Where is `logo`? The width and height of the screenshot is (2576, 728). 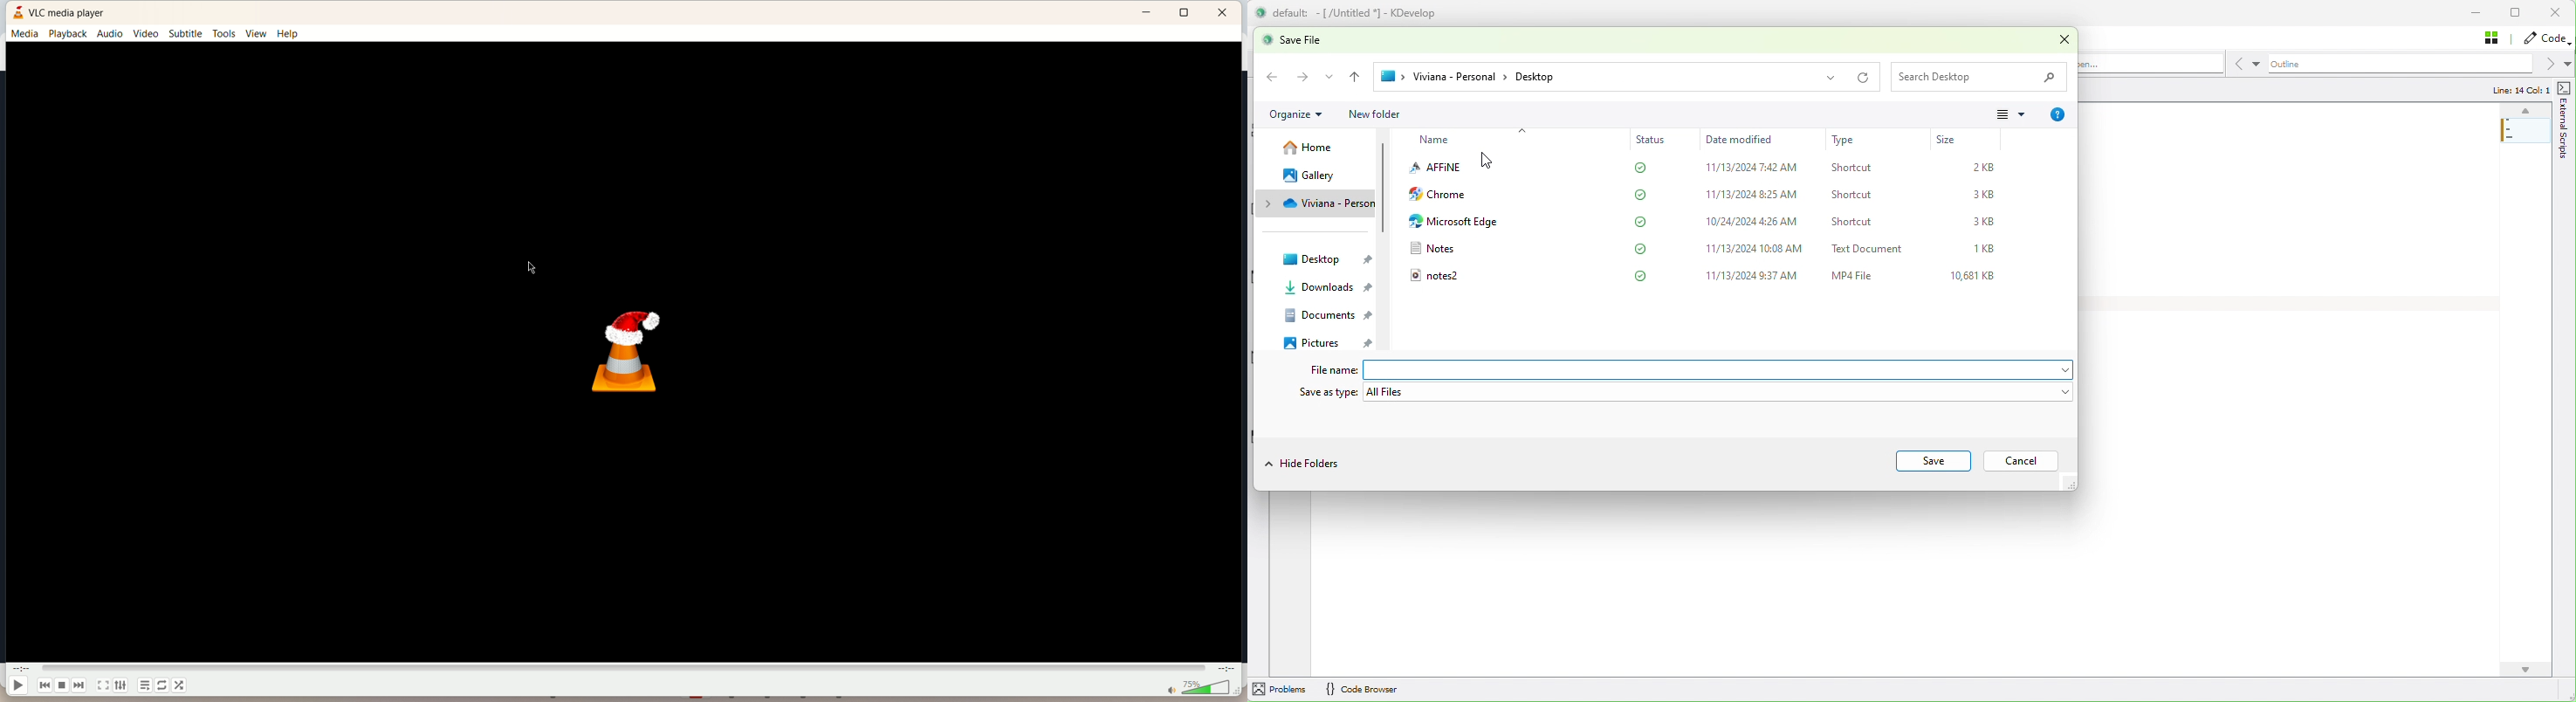 logo is located at coordinates (623, 355).